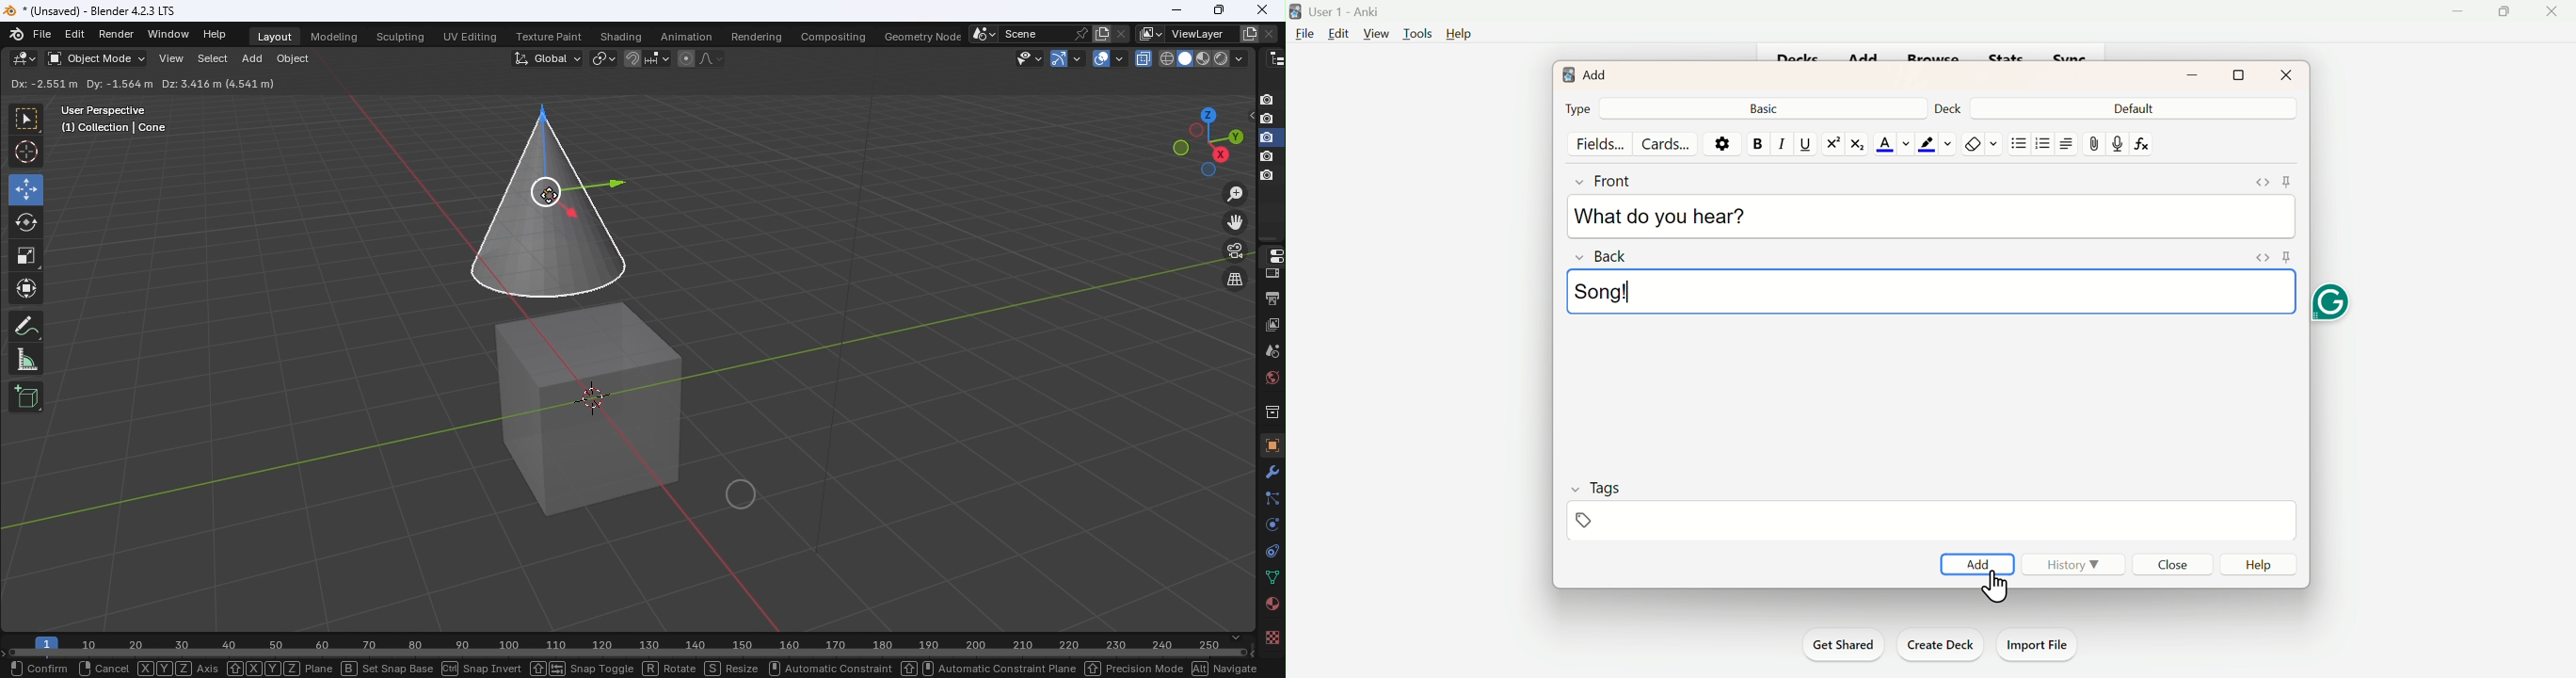 The width and height of the screenshot is (2576, 700). Describe the element at coordinates (1895, 141) in the screenshot. I see `Text Color` at that location.